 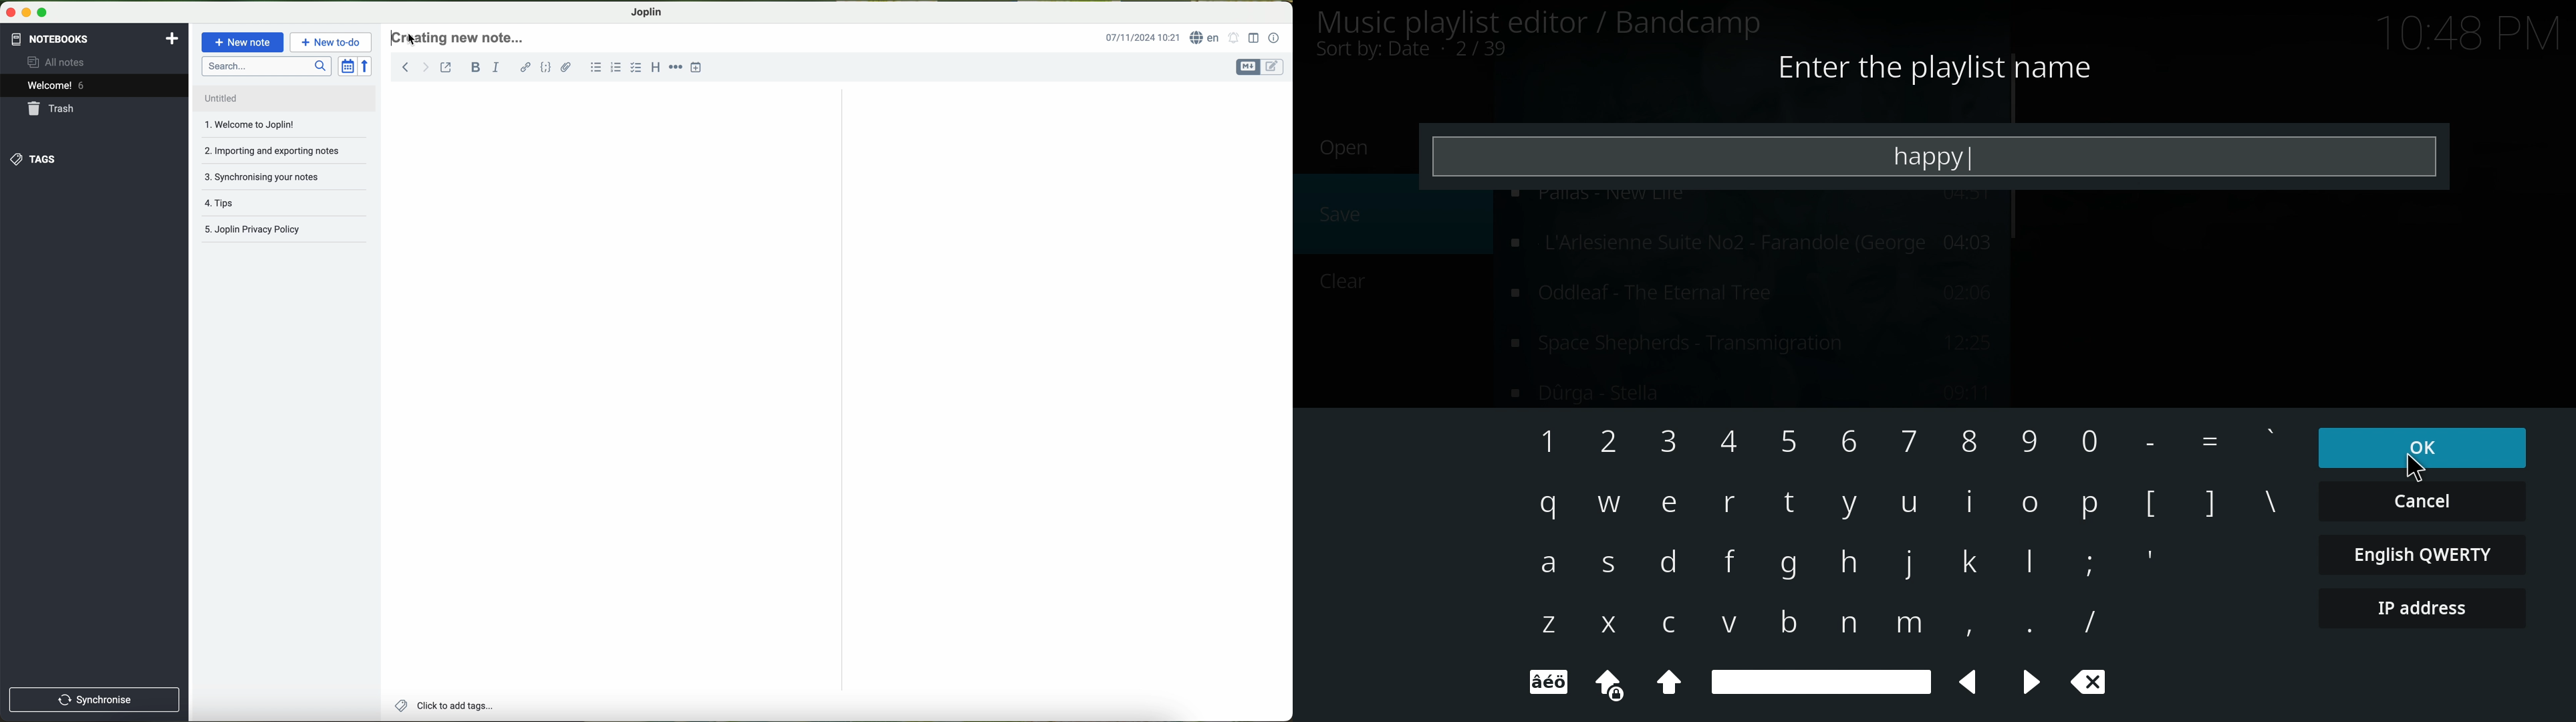 What do you see at coordinates (34, 159) in the screenshot?
I see `tags` at bounding box center [34, 159].